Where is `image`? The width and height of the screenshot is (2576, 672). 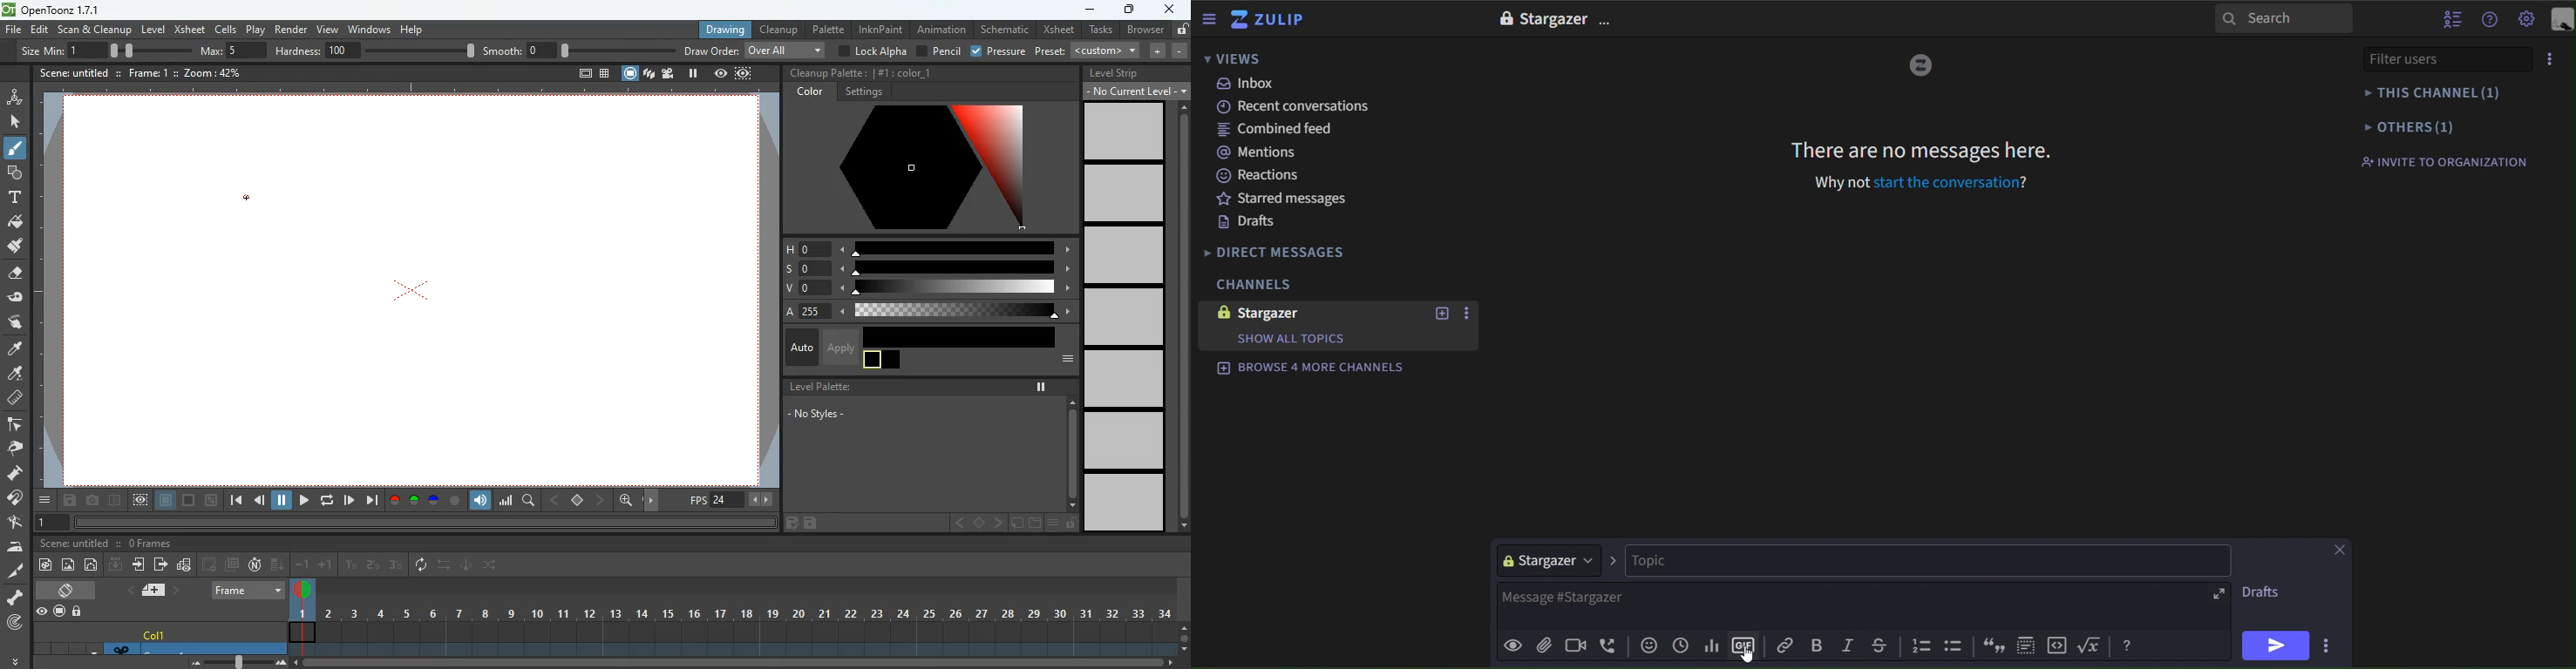 image is located at coordinates (1920, 67).